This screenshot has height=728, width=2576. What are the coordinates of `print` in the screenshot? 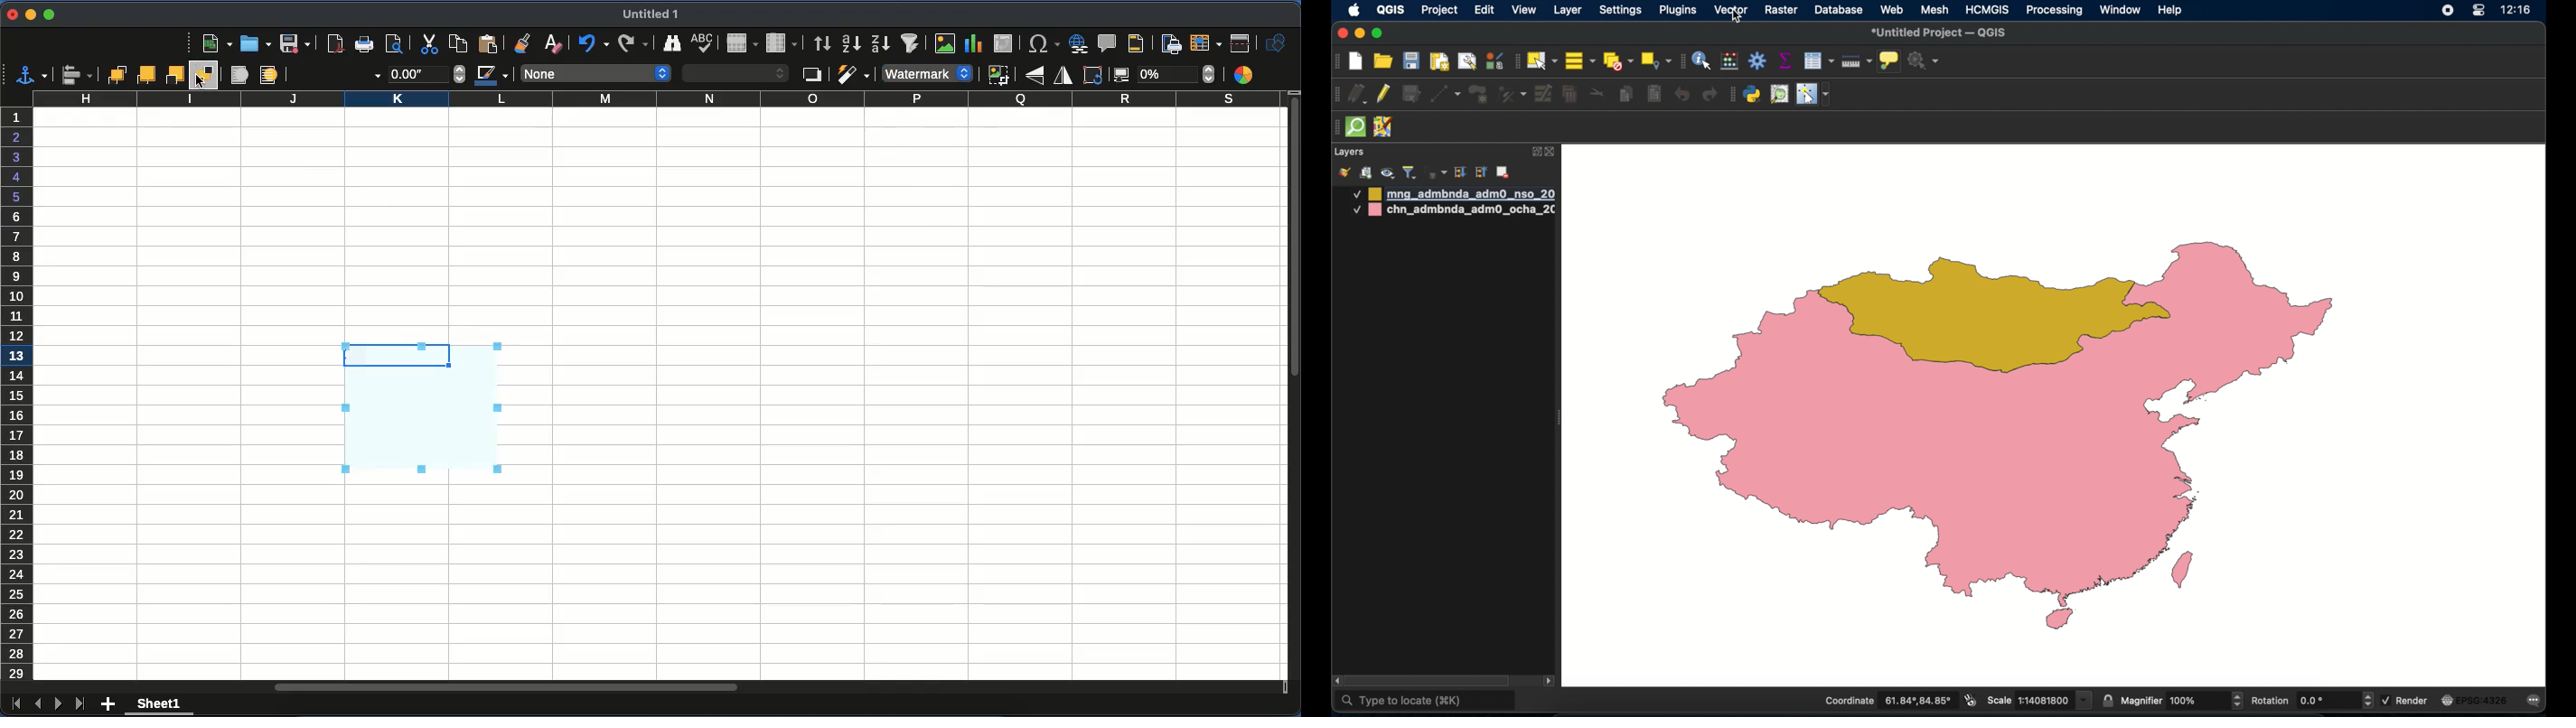 It's located at (363, 43).